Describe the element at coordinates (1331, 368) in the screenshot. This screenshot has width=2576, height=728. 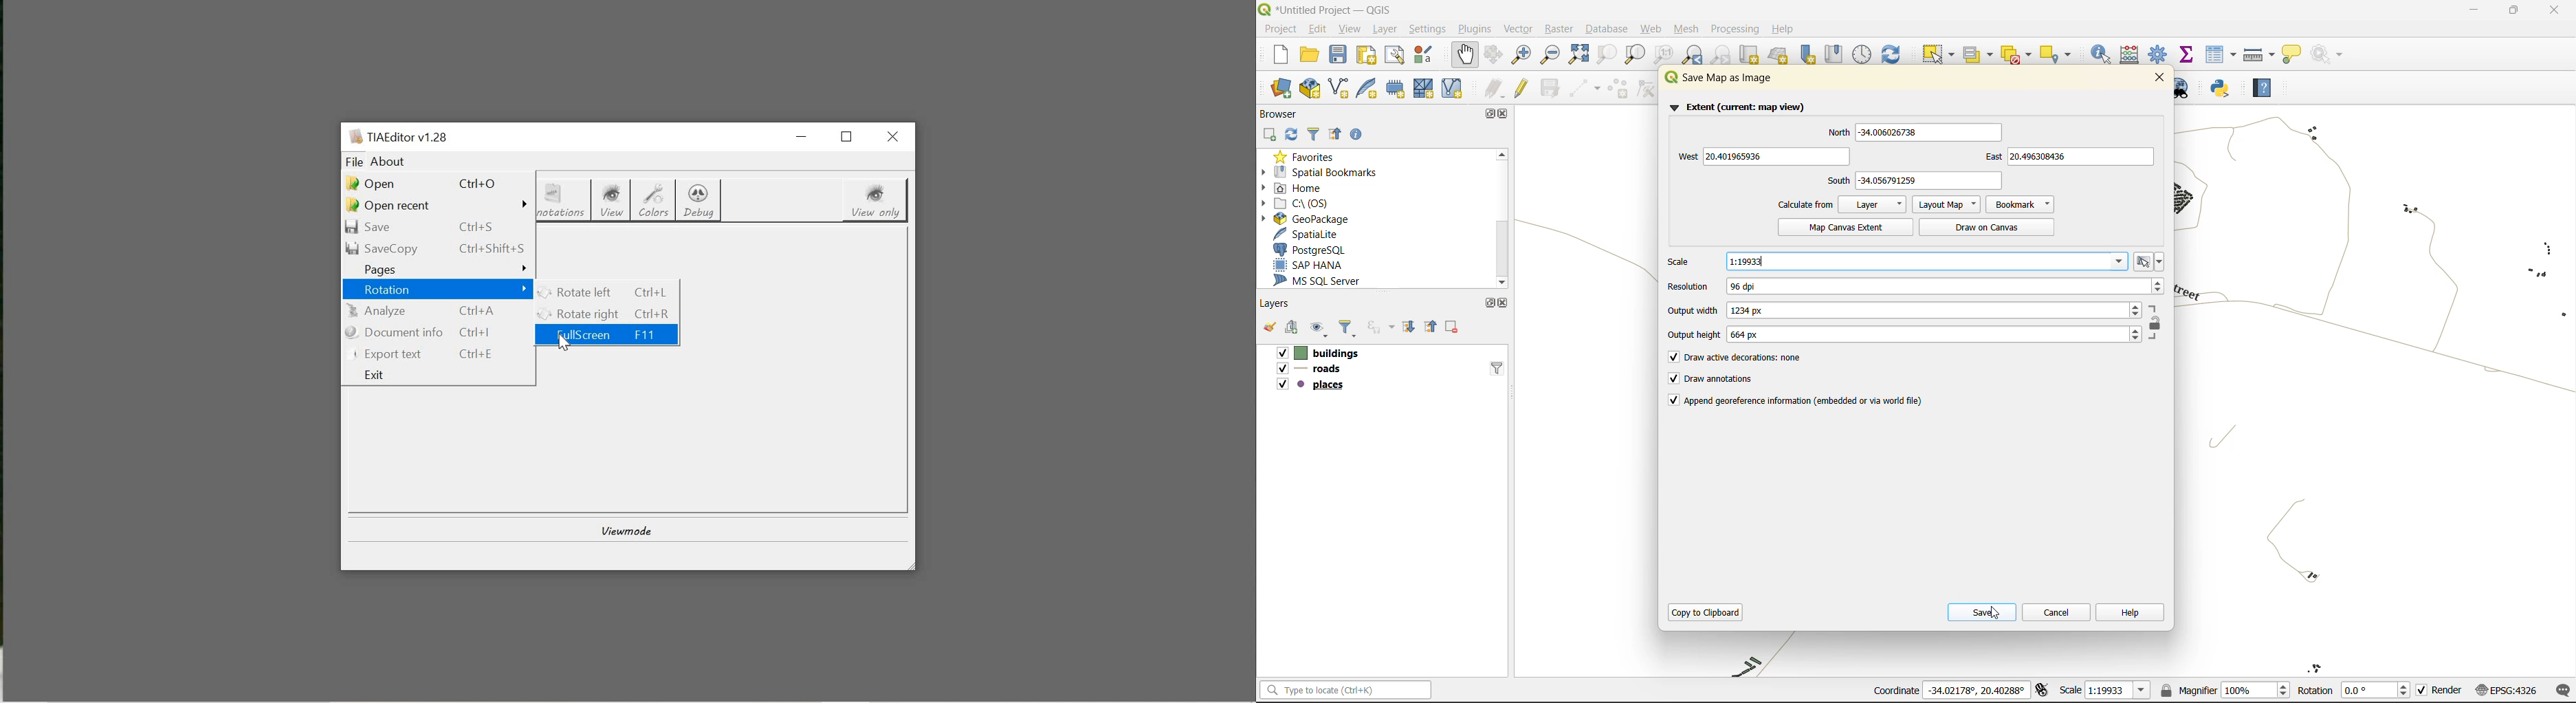
I see `layers` at that location.